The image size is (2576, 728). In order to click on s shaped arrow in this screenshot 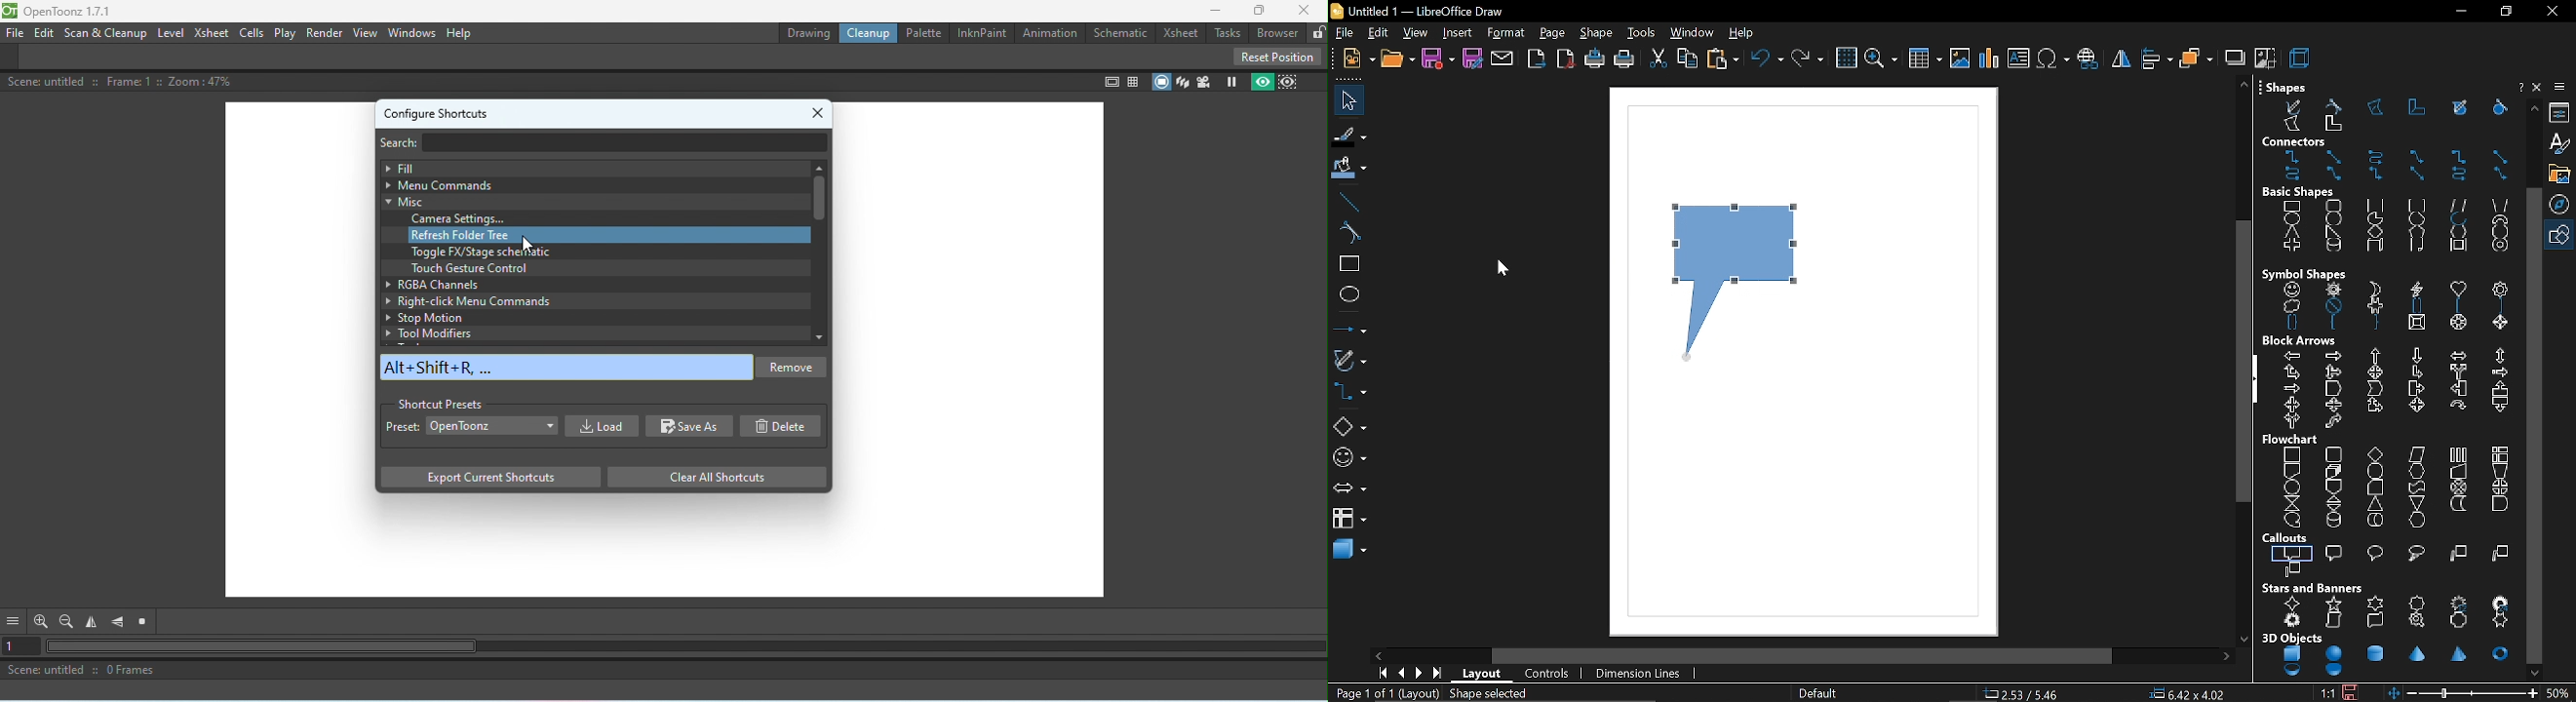, I will do `click(2334, 423)`.